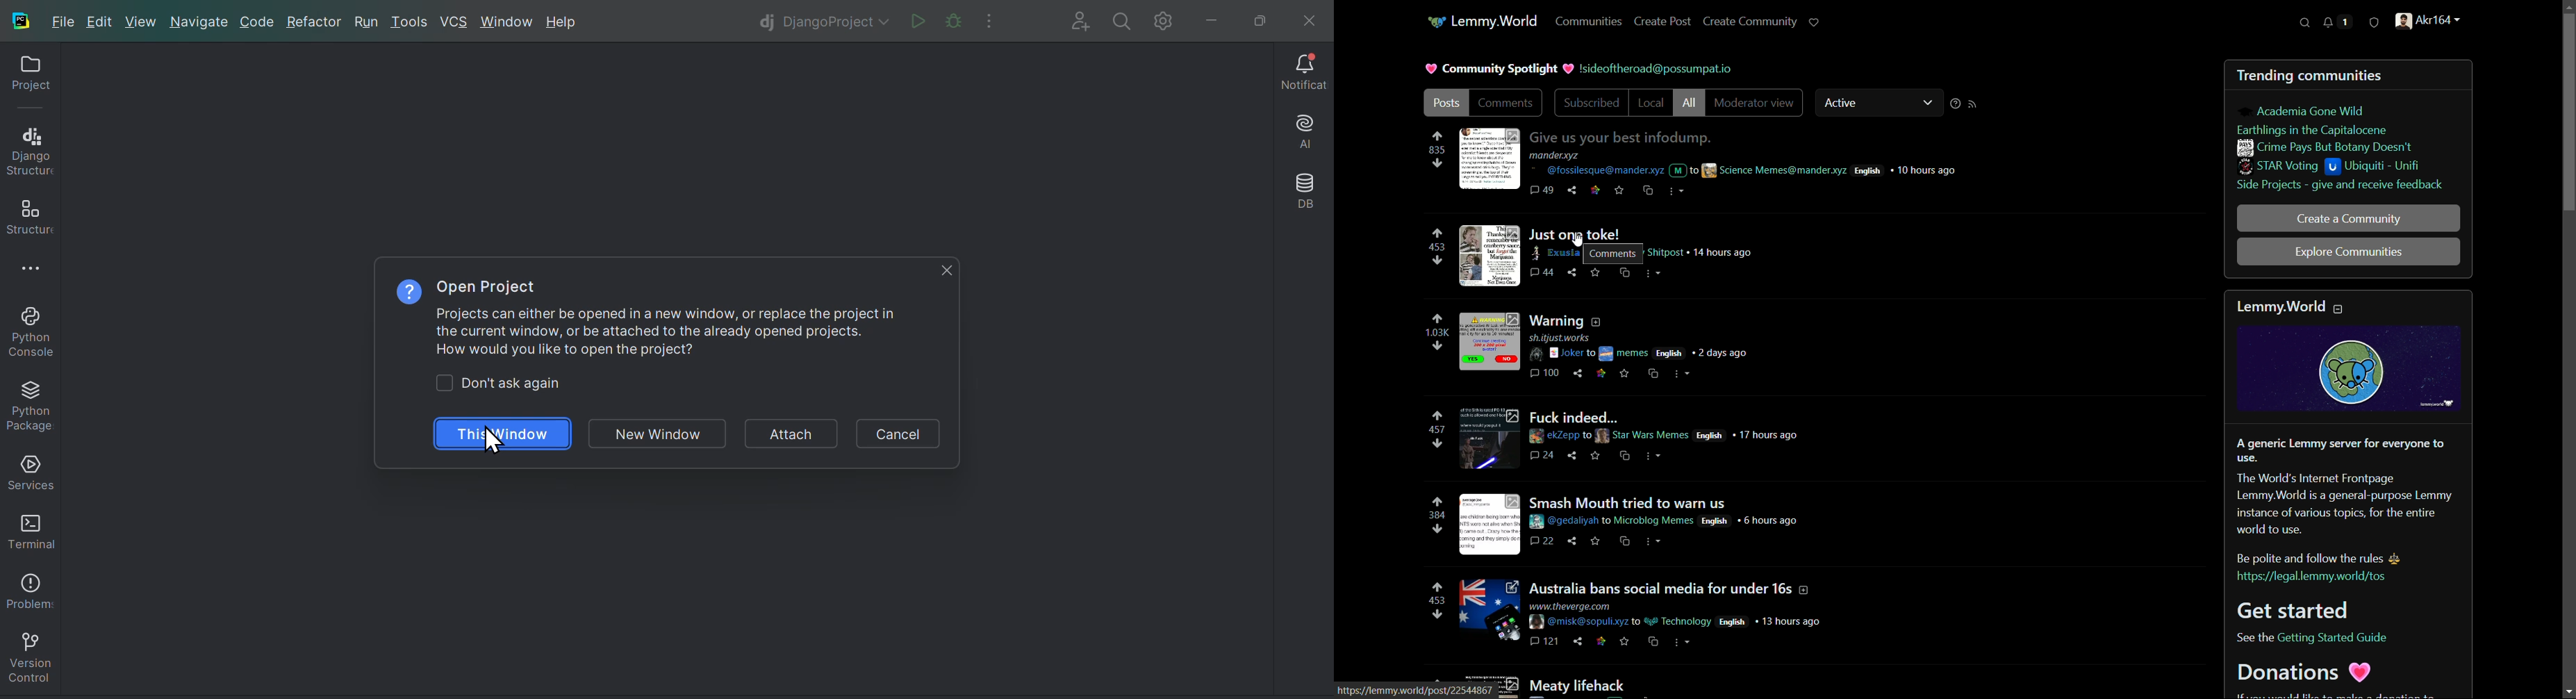 The width and height of the screenshot is (2576, 700). What do you see at coordinates (1578, 641) in the screenshot?
I see `share` at bounding box center [1578, 641].